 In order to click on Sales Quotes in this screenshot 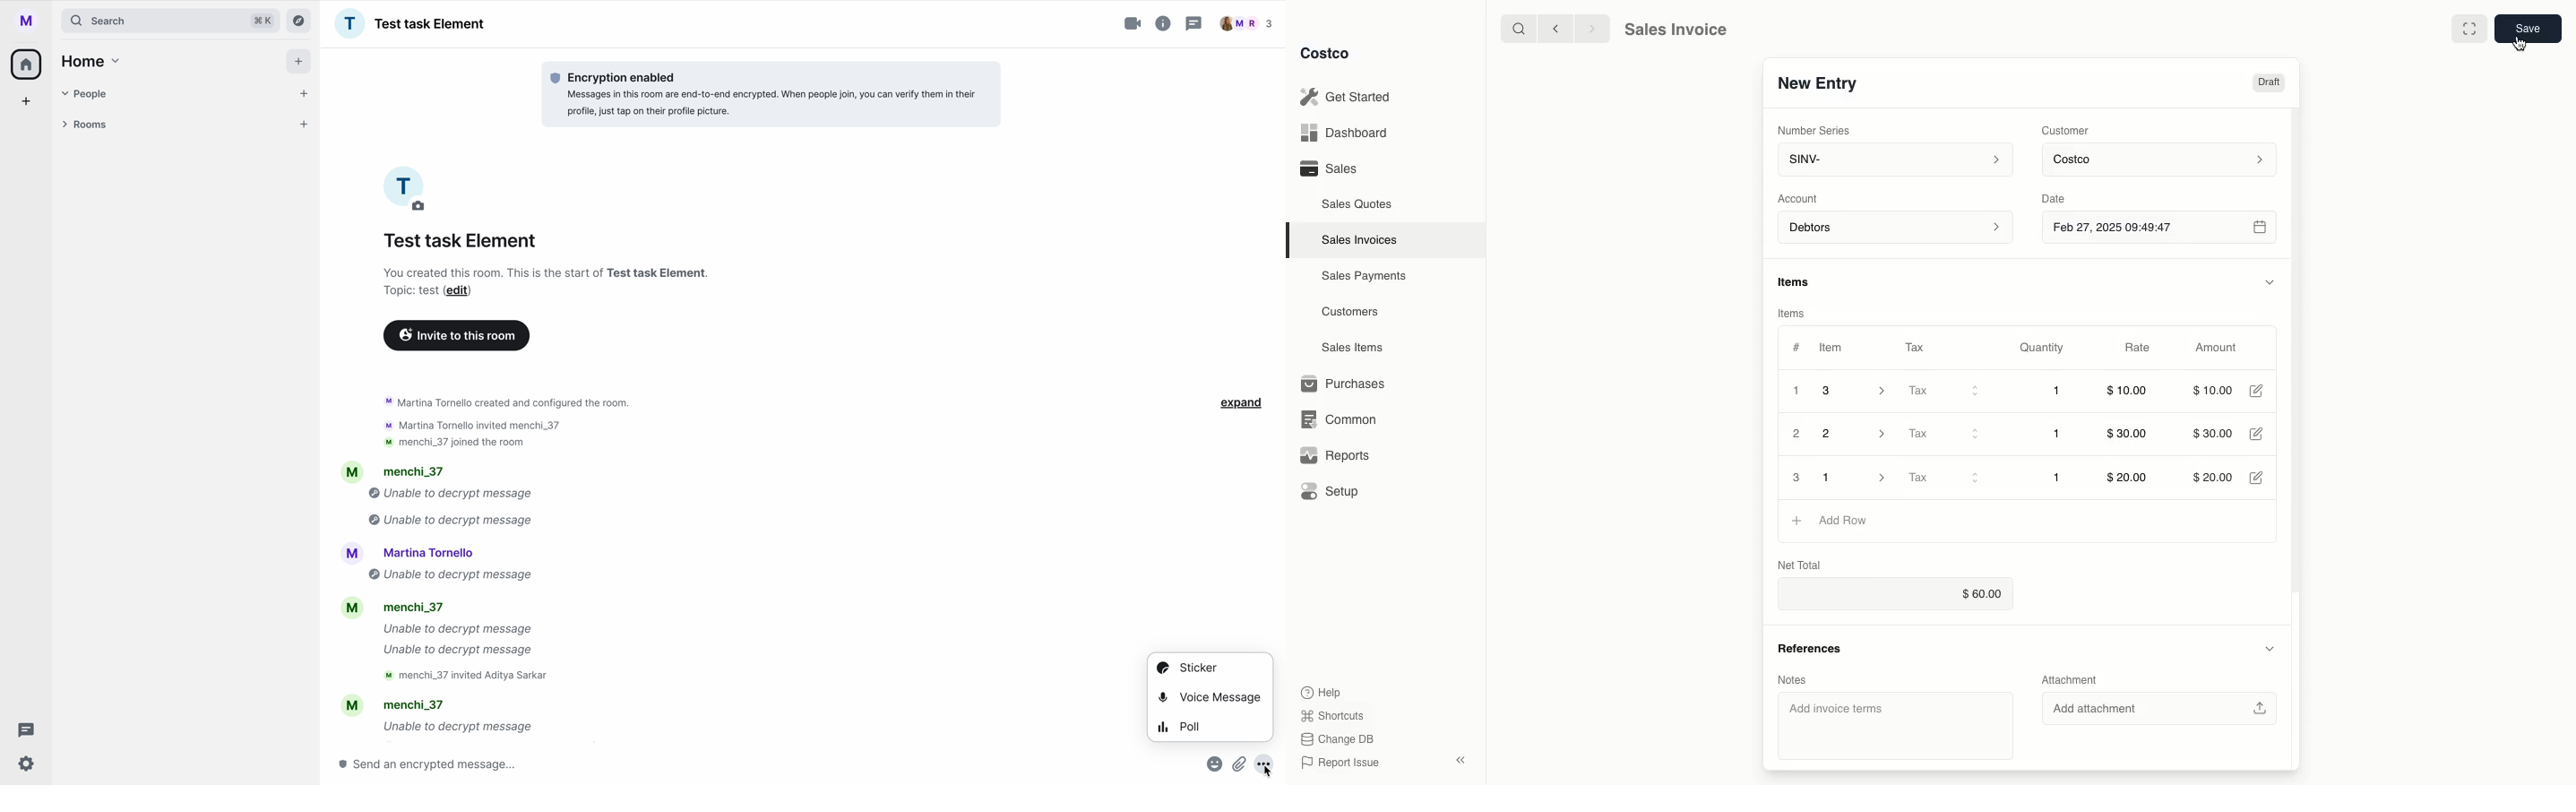, I will do `click(1358, 203)`.